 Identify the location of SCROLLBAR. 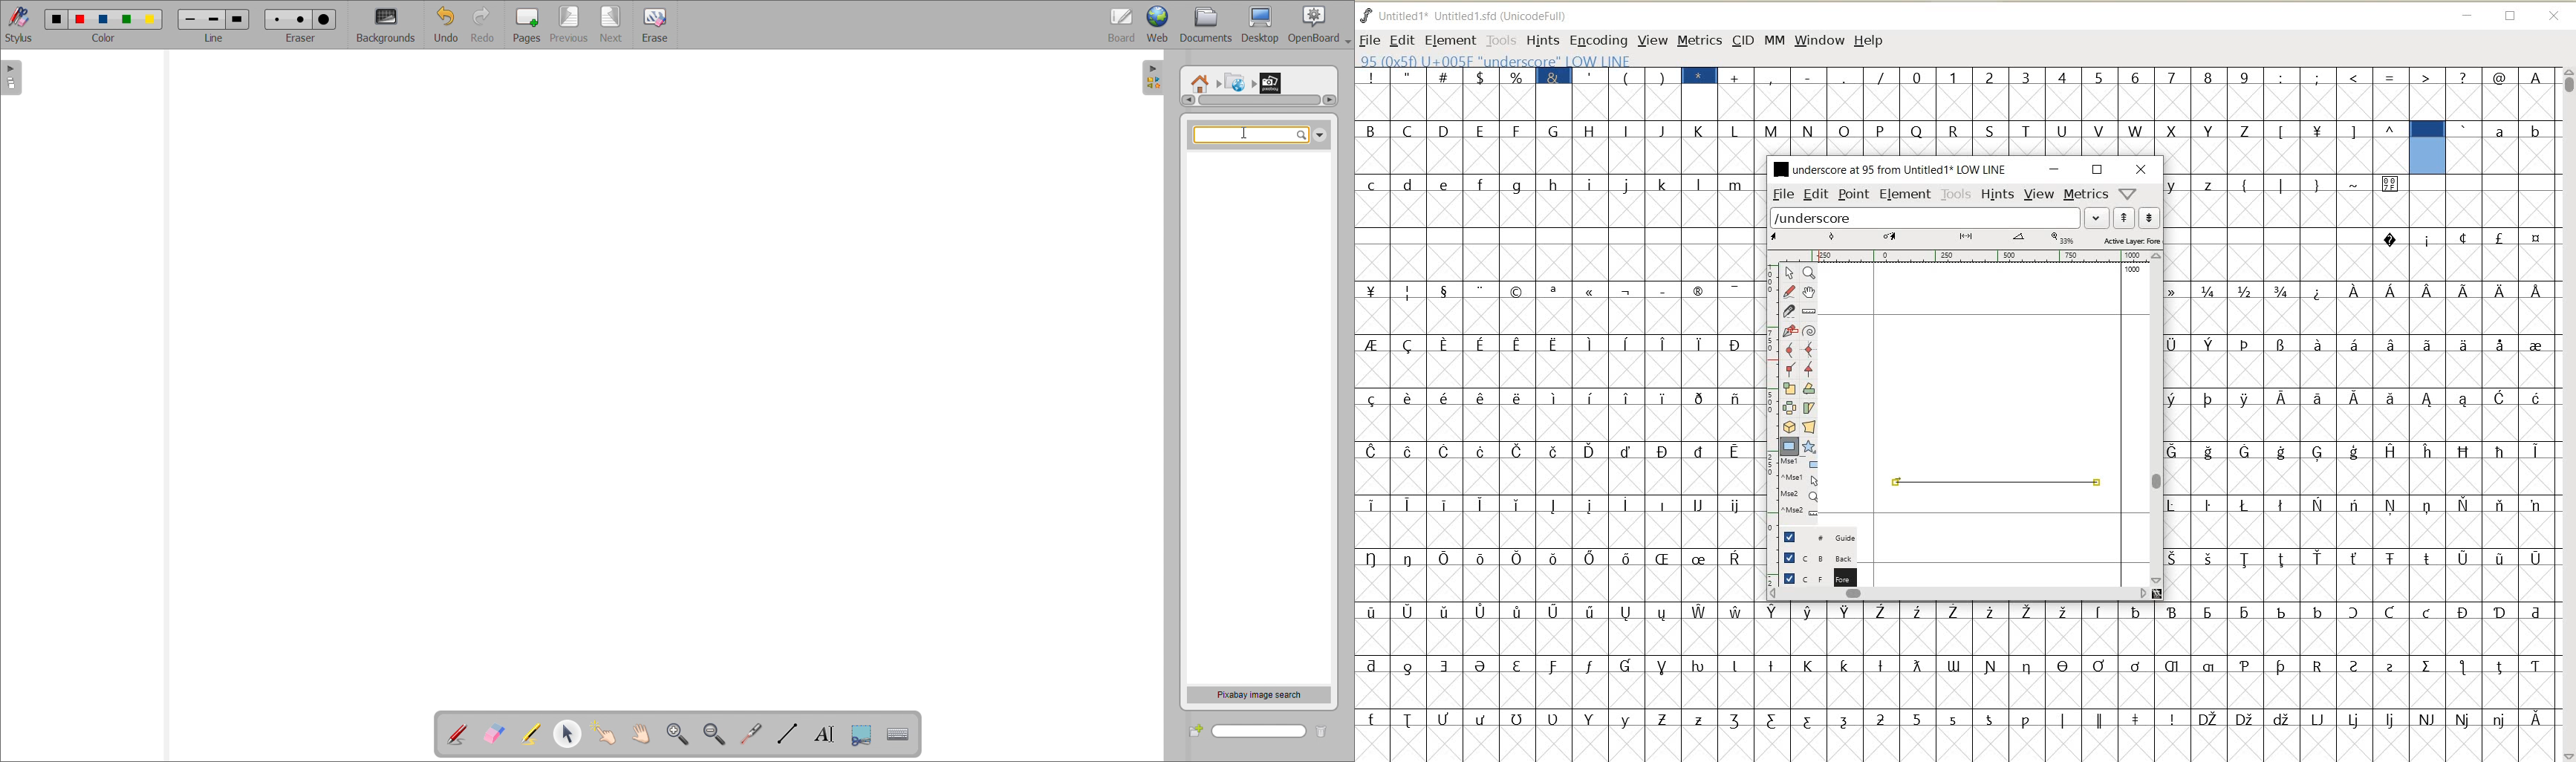
(2157, 419).